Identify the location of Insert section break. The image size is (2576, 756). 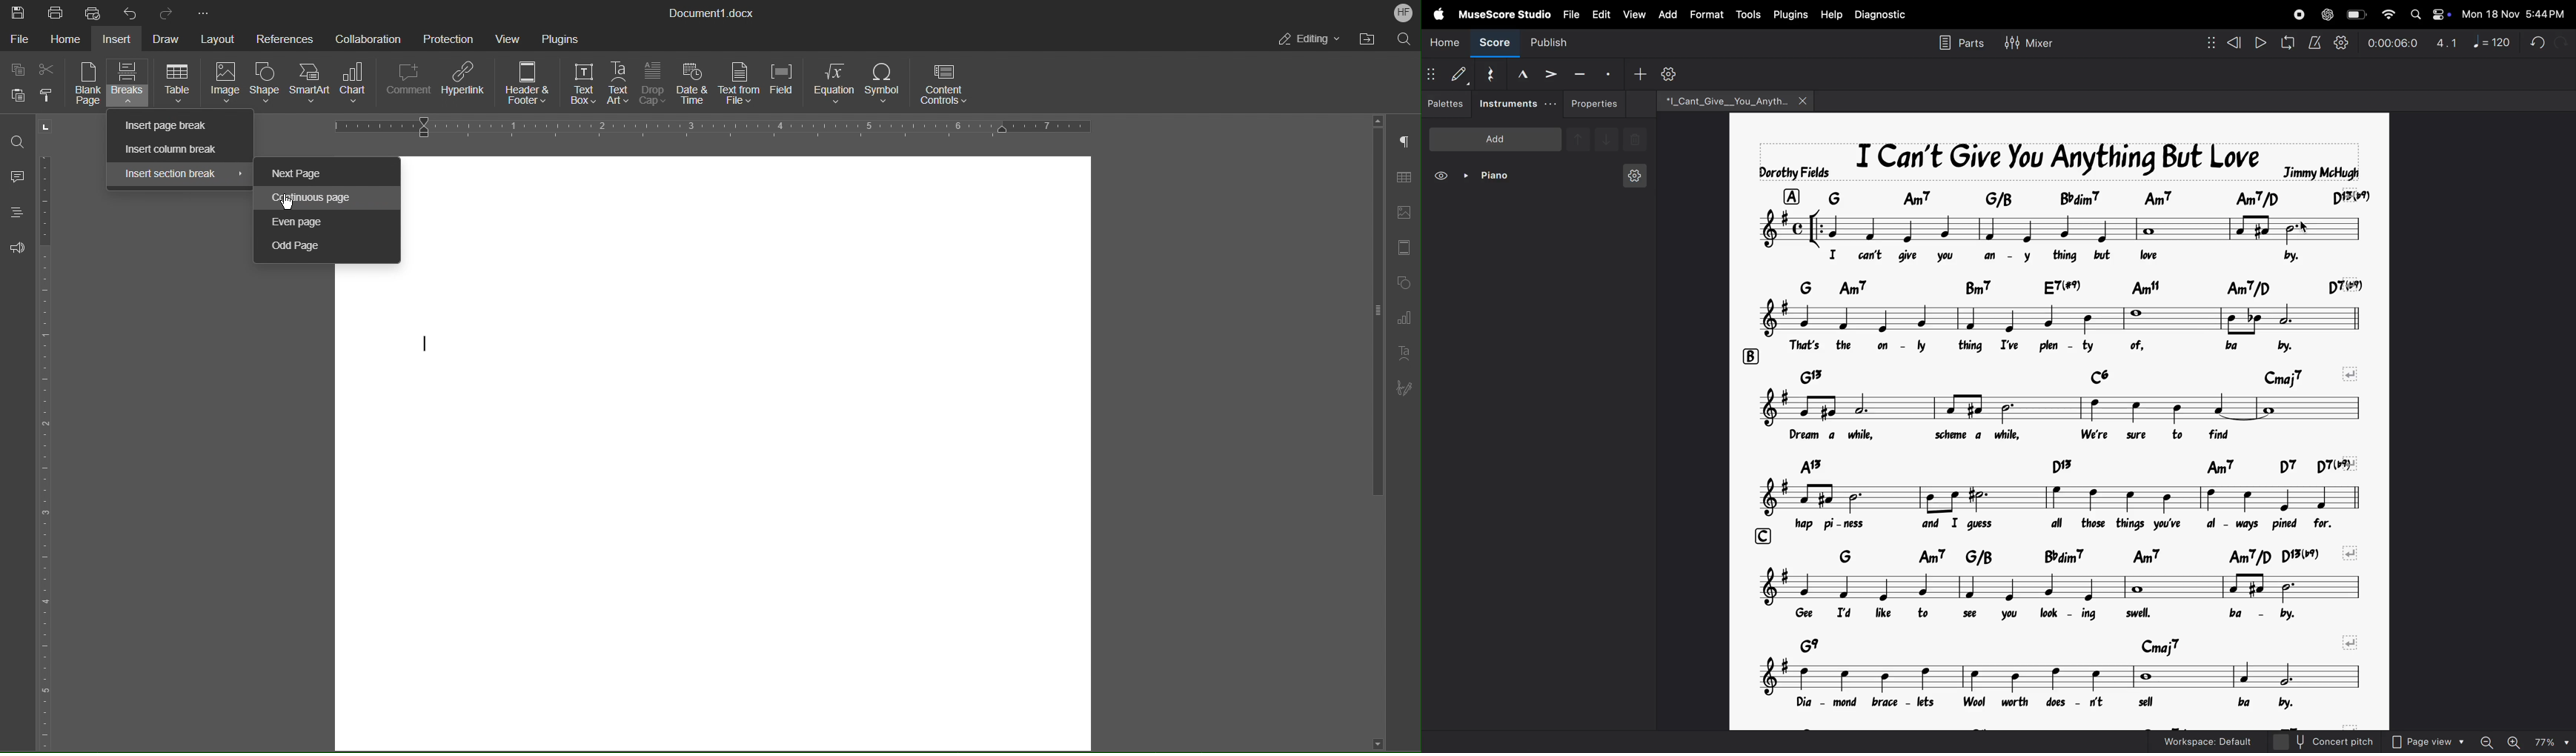
(177, 175).